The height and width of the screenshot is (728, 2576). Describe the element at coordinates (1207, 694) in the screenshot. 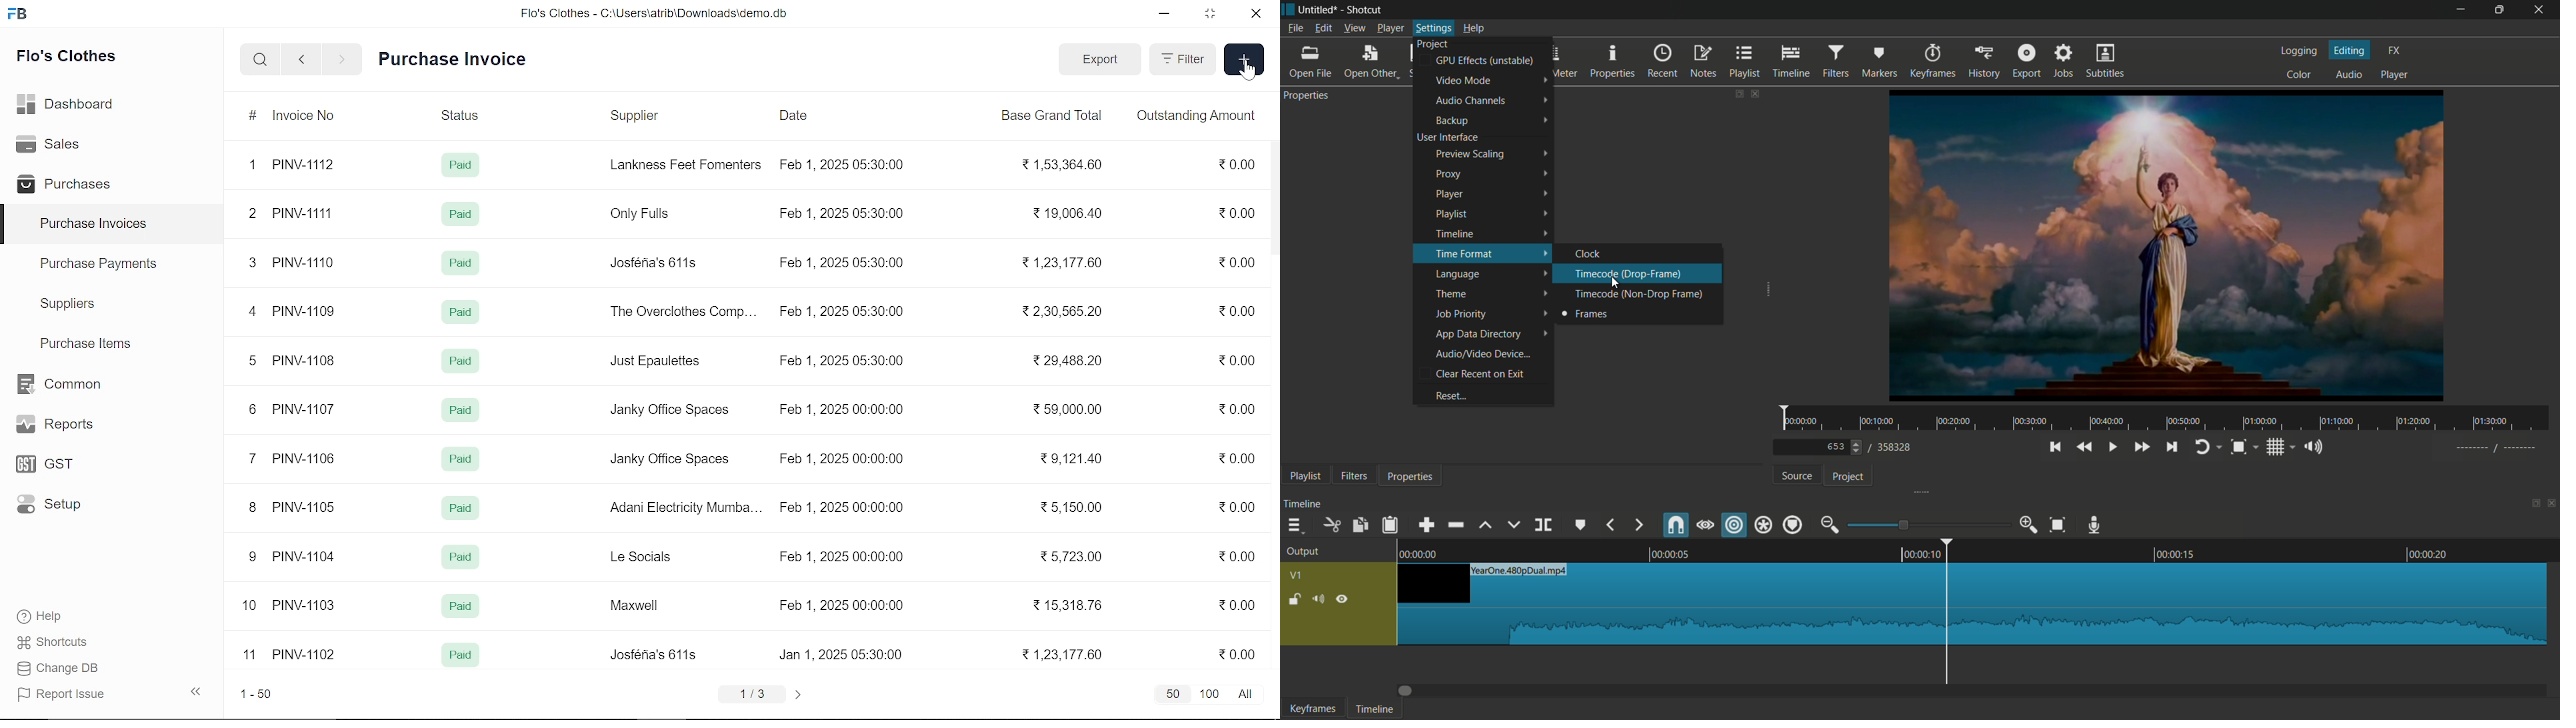

I see `100` at that location.